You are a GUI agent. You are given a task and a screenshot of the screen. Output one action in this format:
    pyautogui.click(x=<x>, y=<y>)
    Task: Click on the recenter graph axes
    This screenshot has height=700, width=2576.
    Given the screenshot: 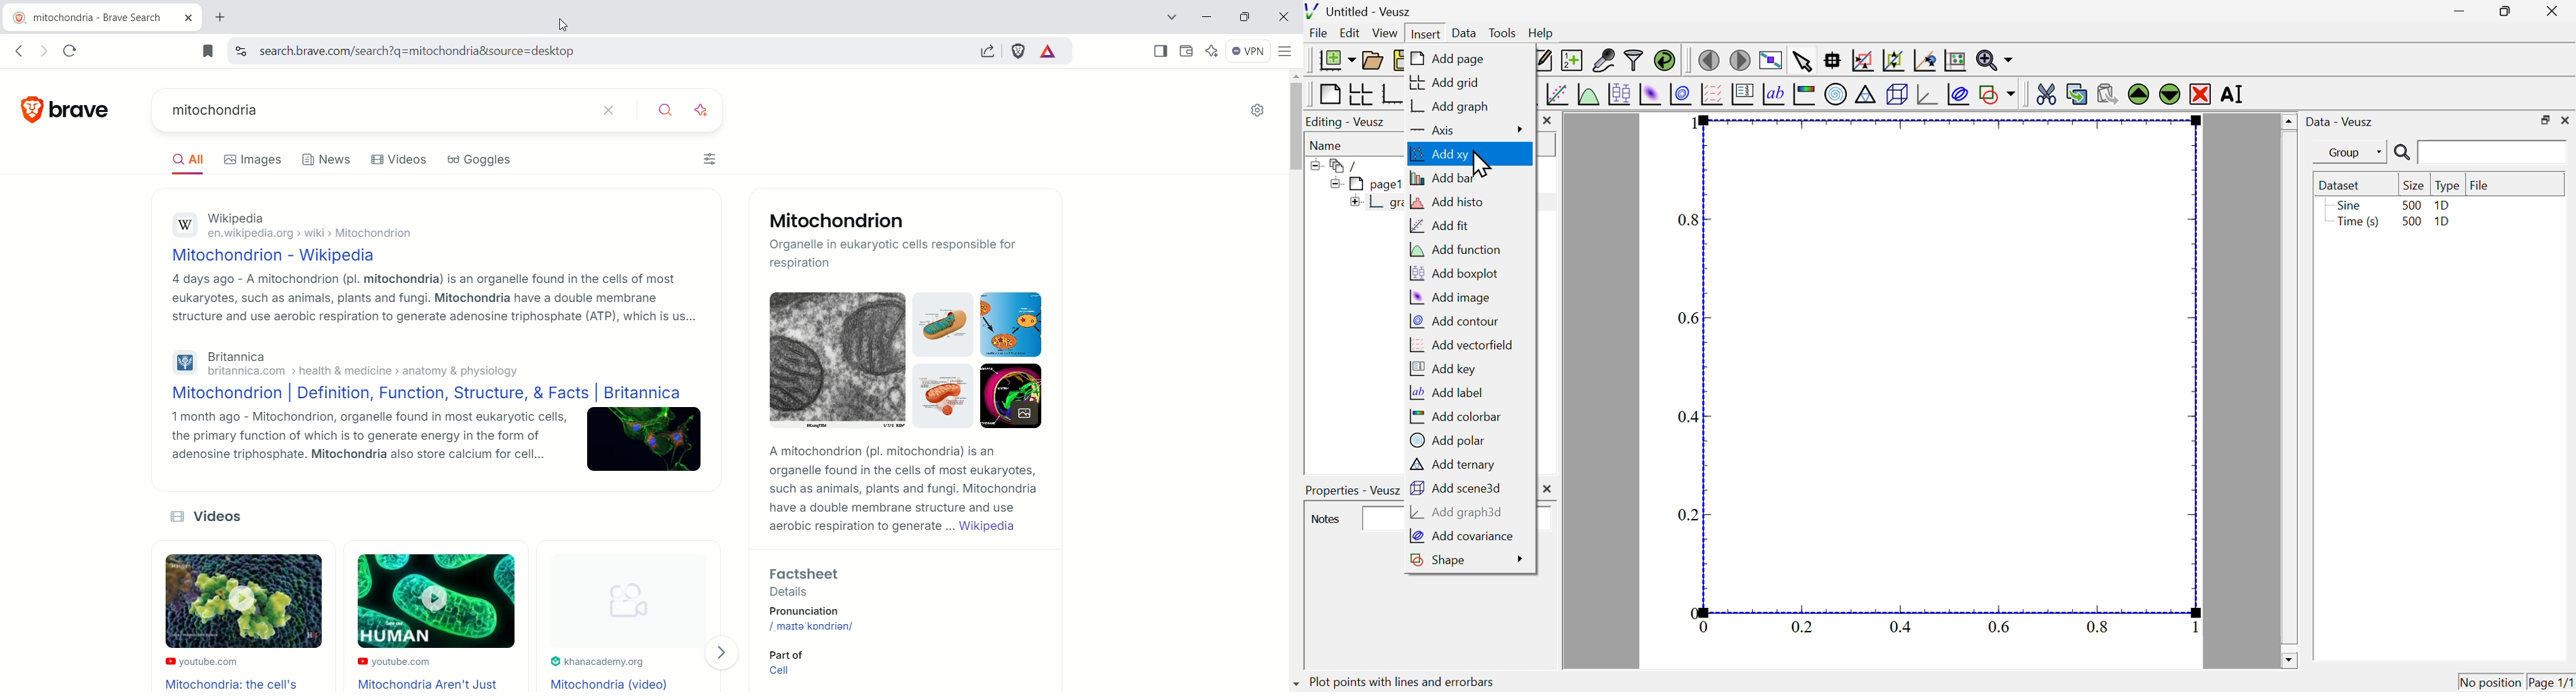 What is the action you would take?
    pyautogui.click(x=1926, y=60)
    